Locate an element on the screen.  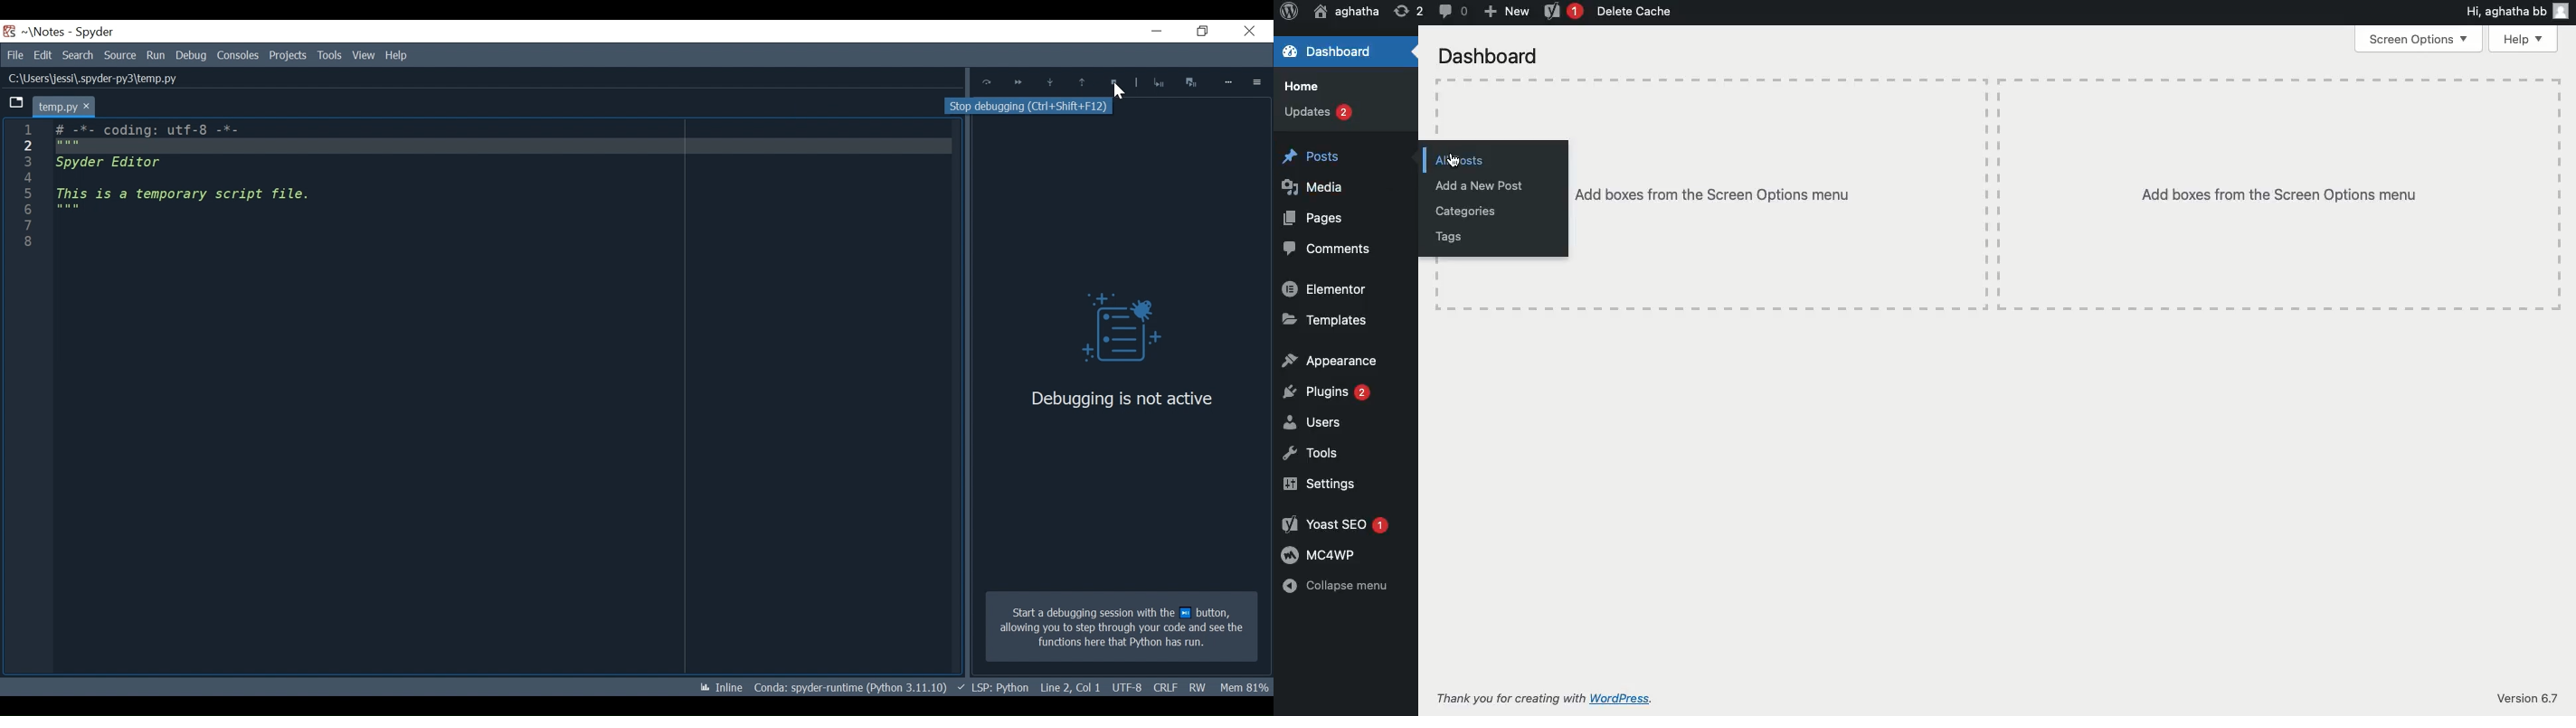
Browse tab is located at coordinates (16, 104).